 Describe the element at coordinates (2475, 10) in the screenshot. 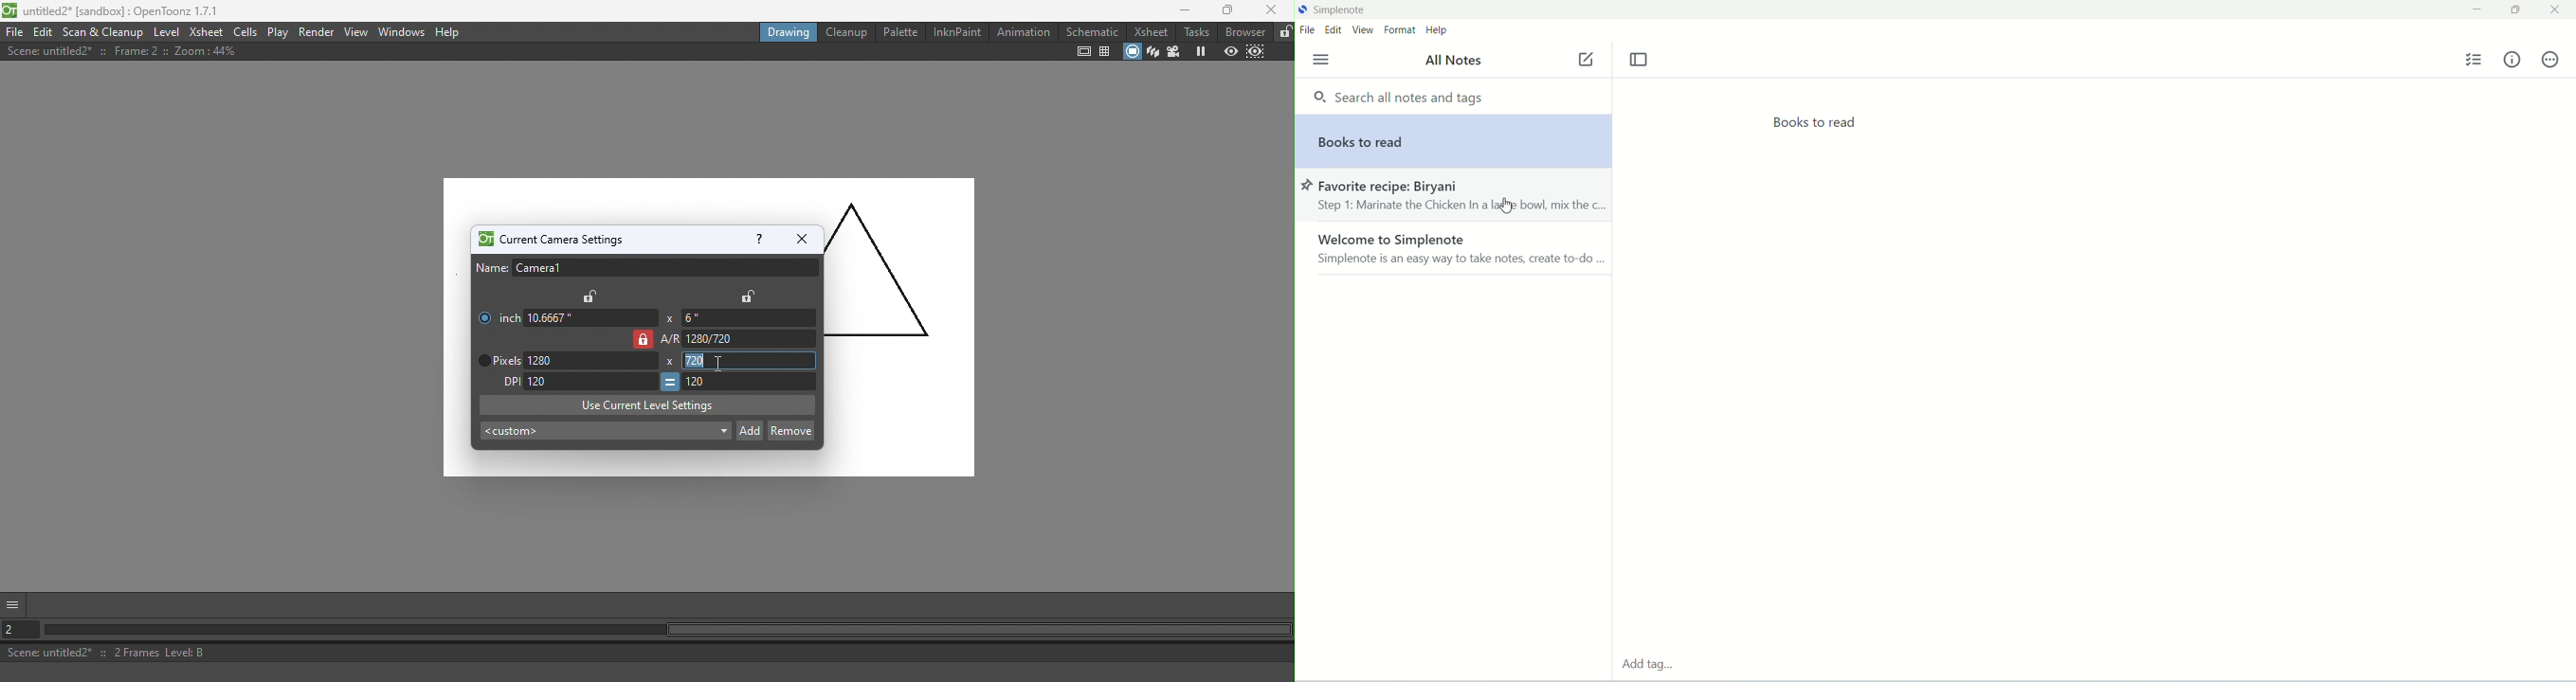

I see `minimize` at that location.